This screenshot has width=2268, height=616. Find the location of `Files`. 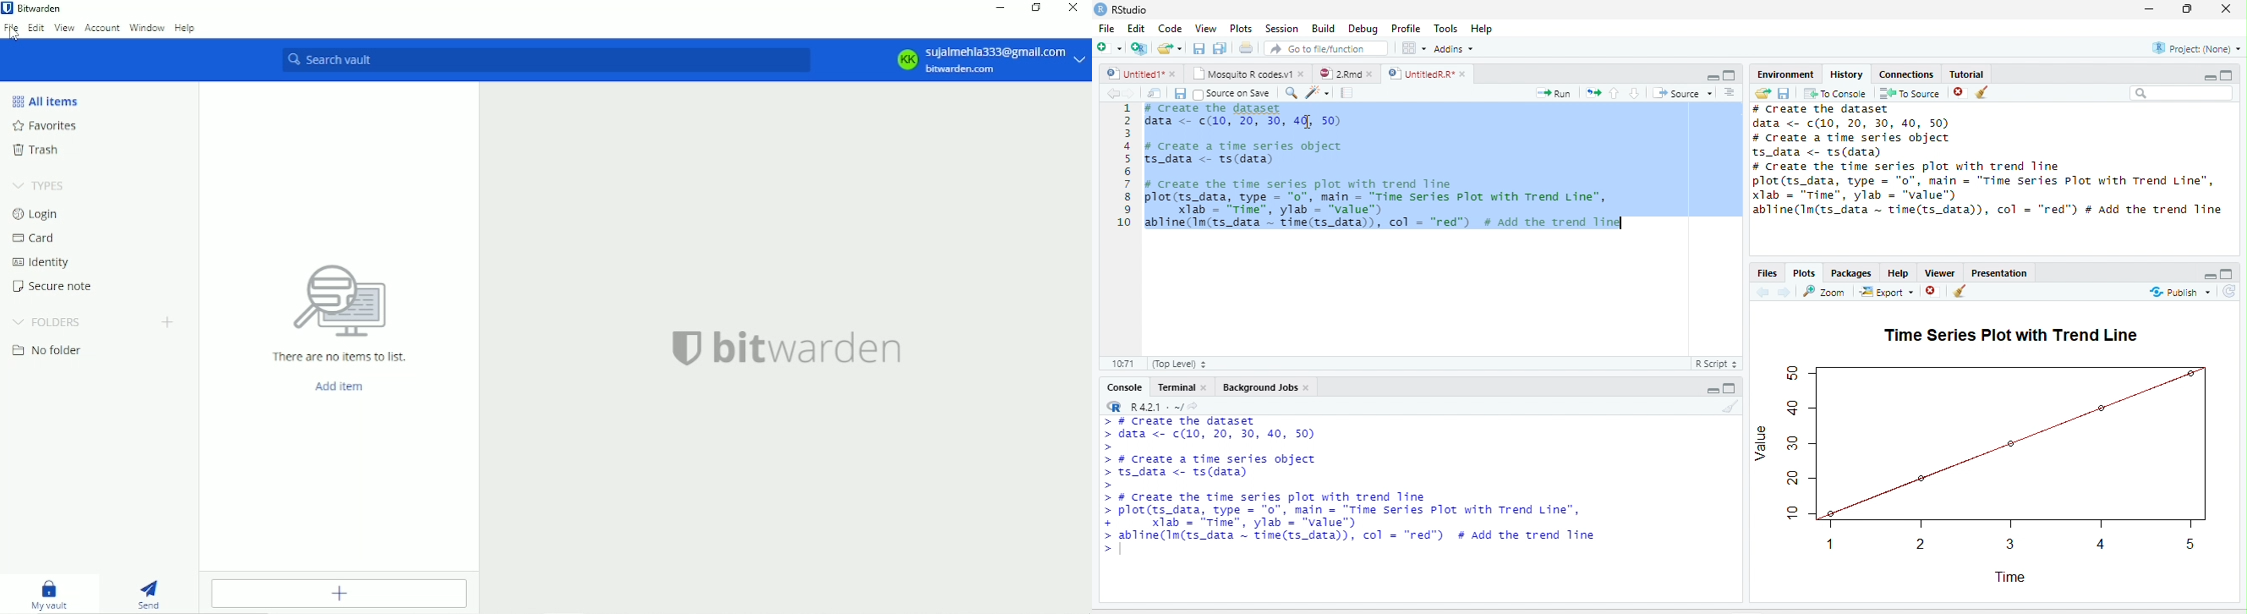

Files is located at coordinates (1768, 273).